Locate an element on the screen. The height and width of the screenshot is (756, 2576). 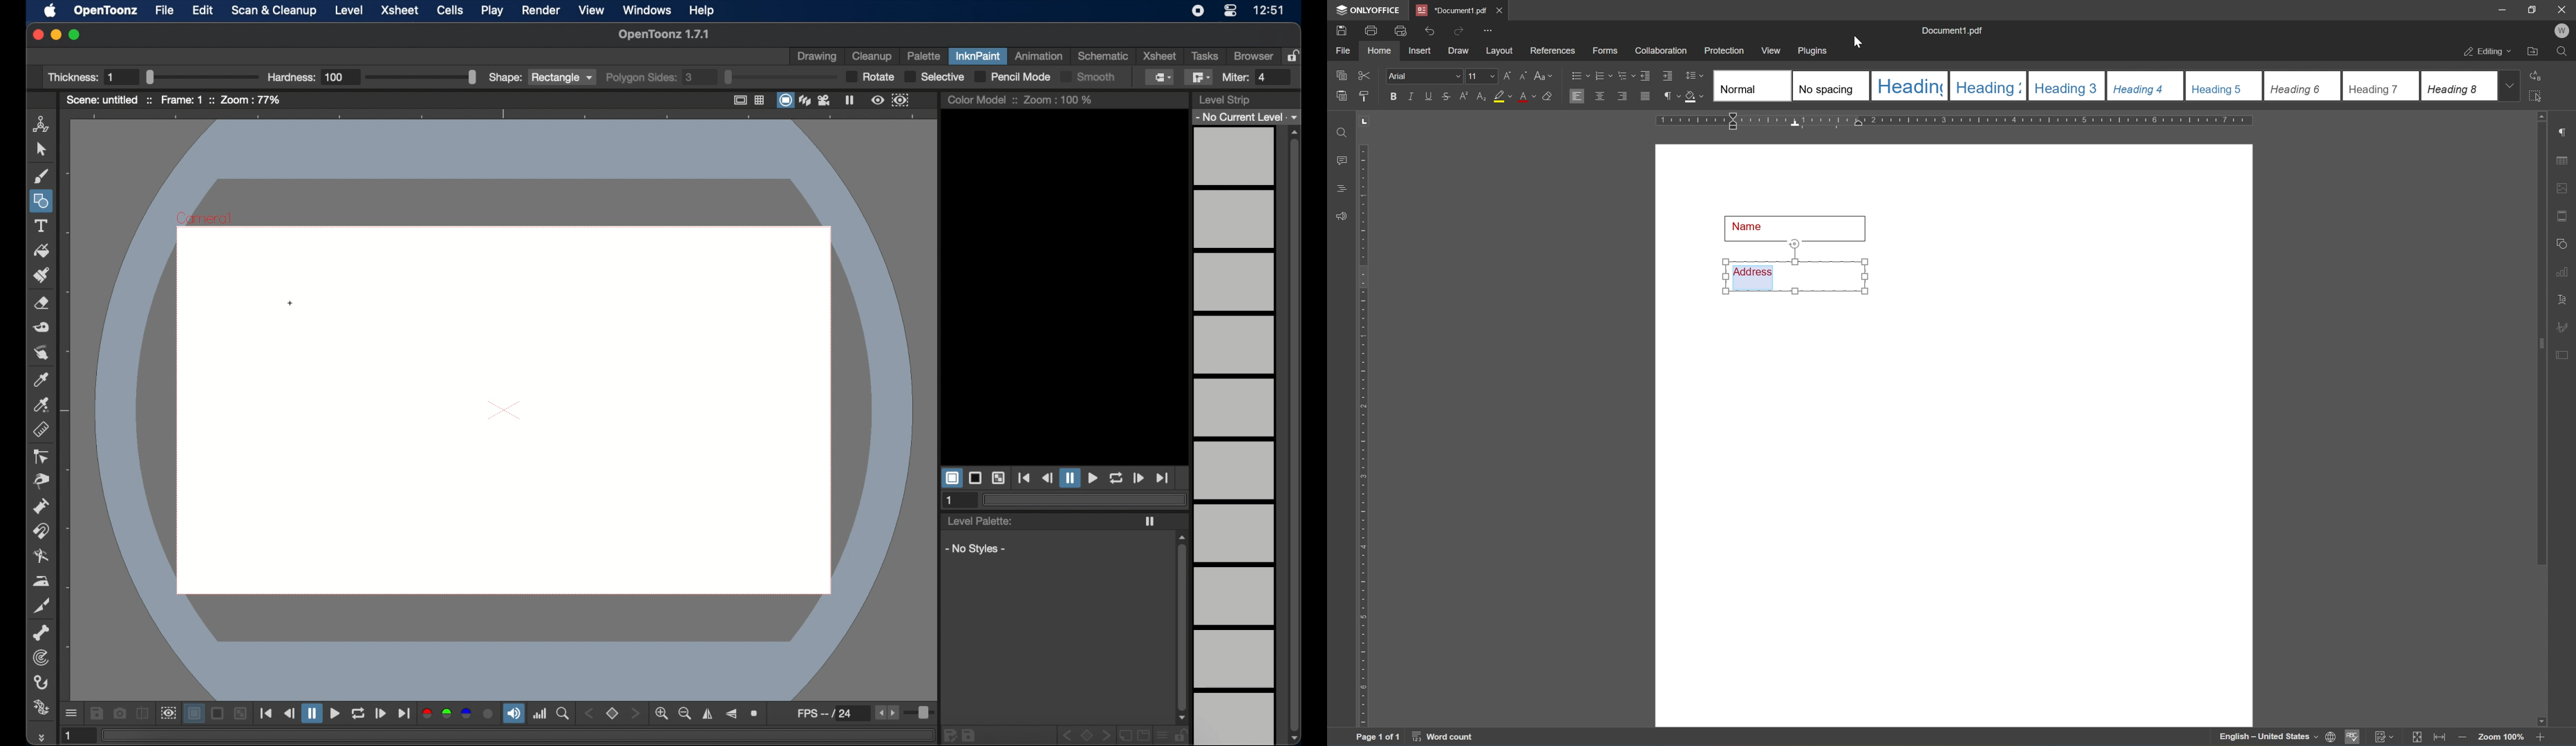
copy is located at coordinates (1340, 75).